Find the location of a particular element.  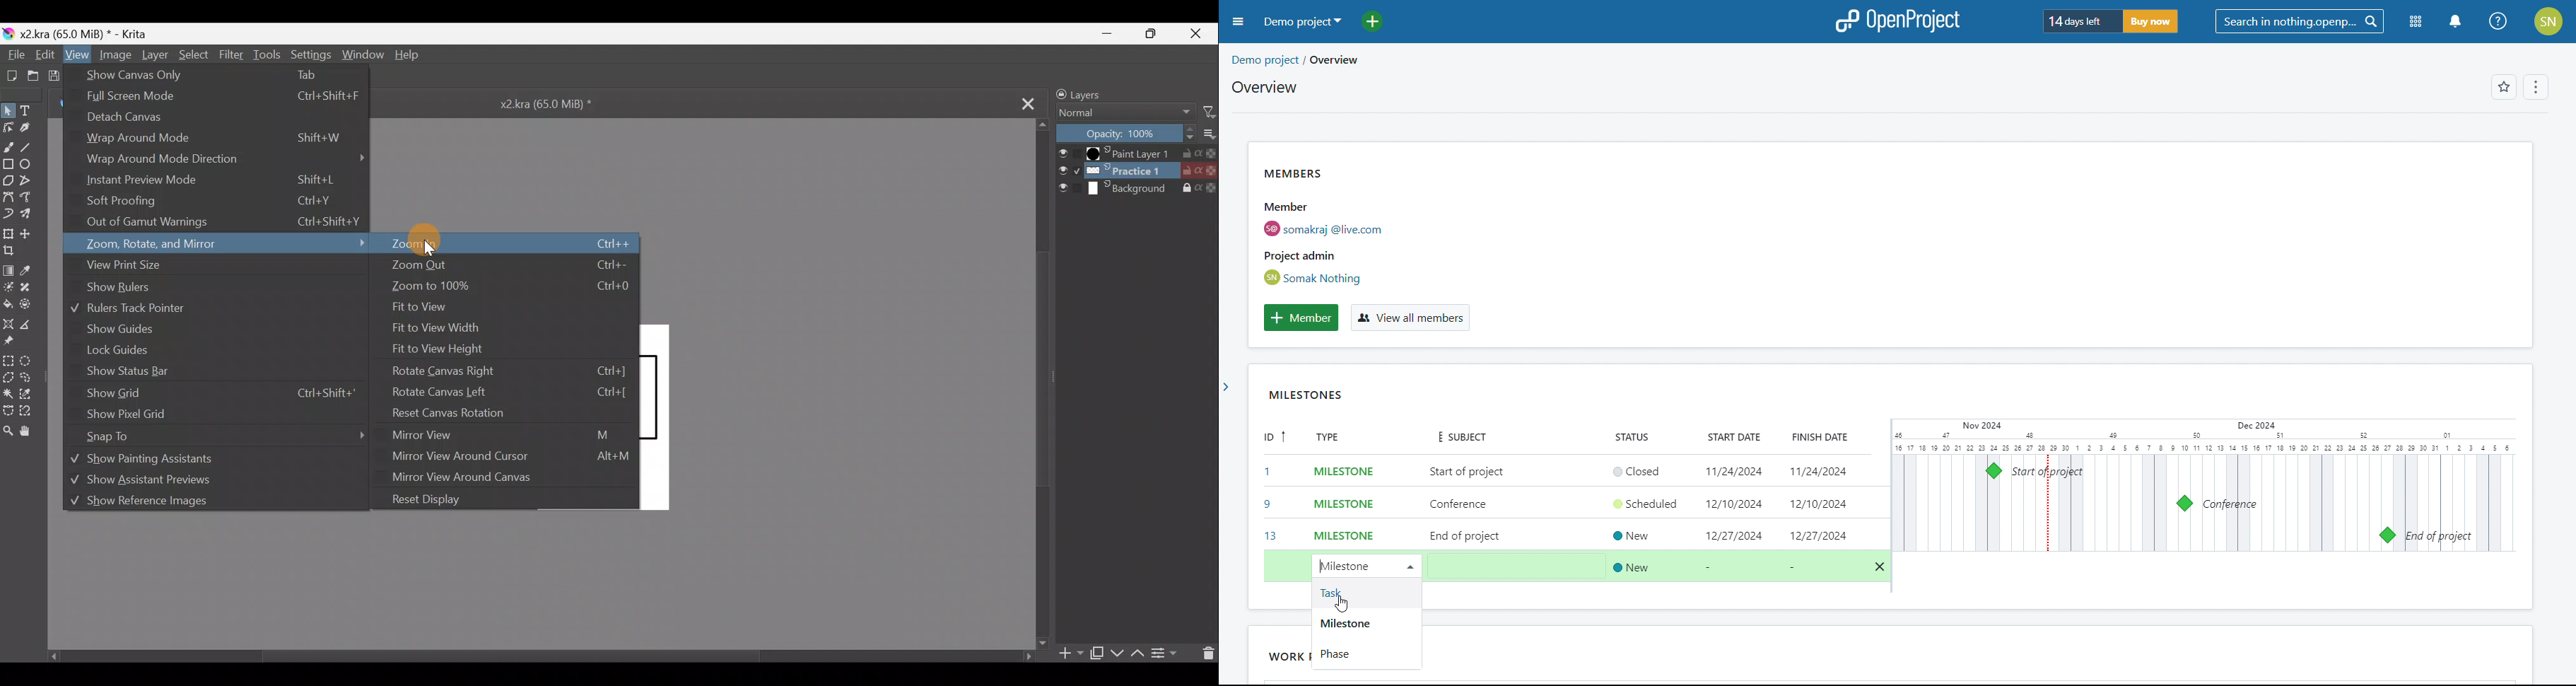

Window is located at coordinates (359, 56).